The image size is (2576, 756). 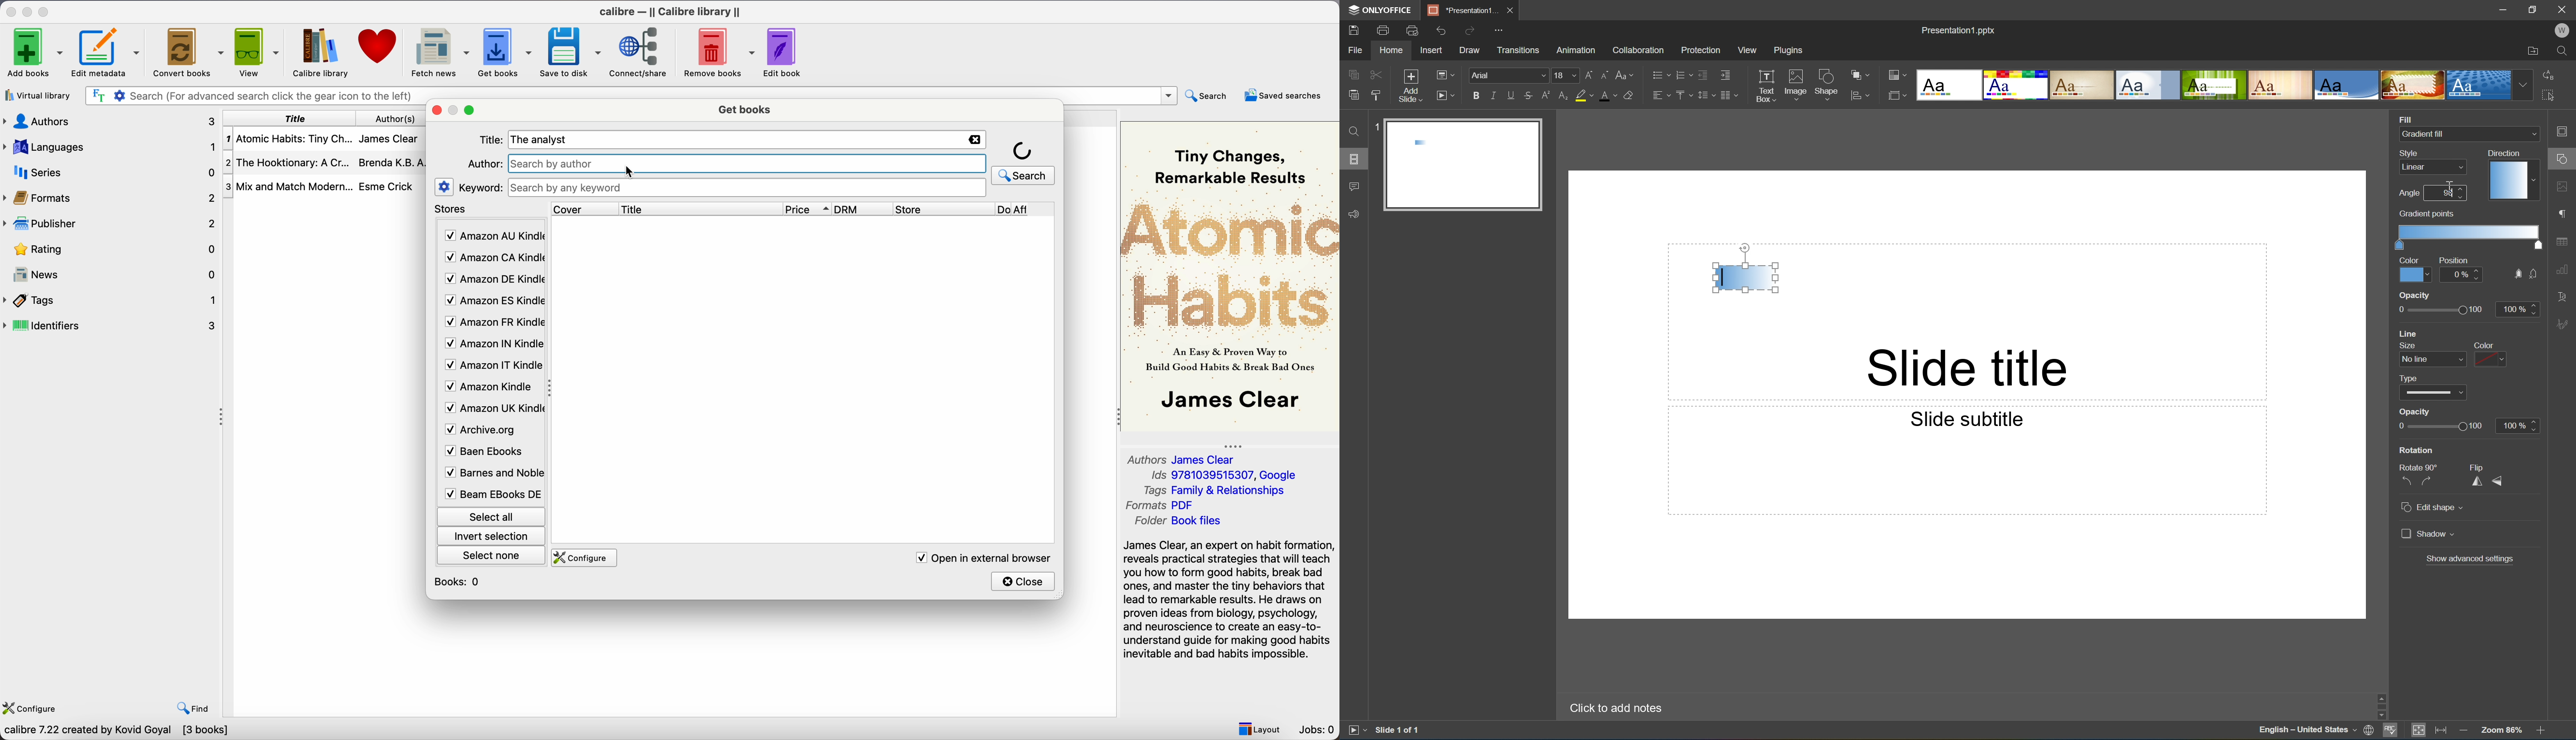 What do you see at coordinates (1661, 96) in the screenshot?
I see `Horizontal align` at bounding box center [1661, 96].